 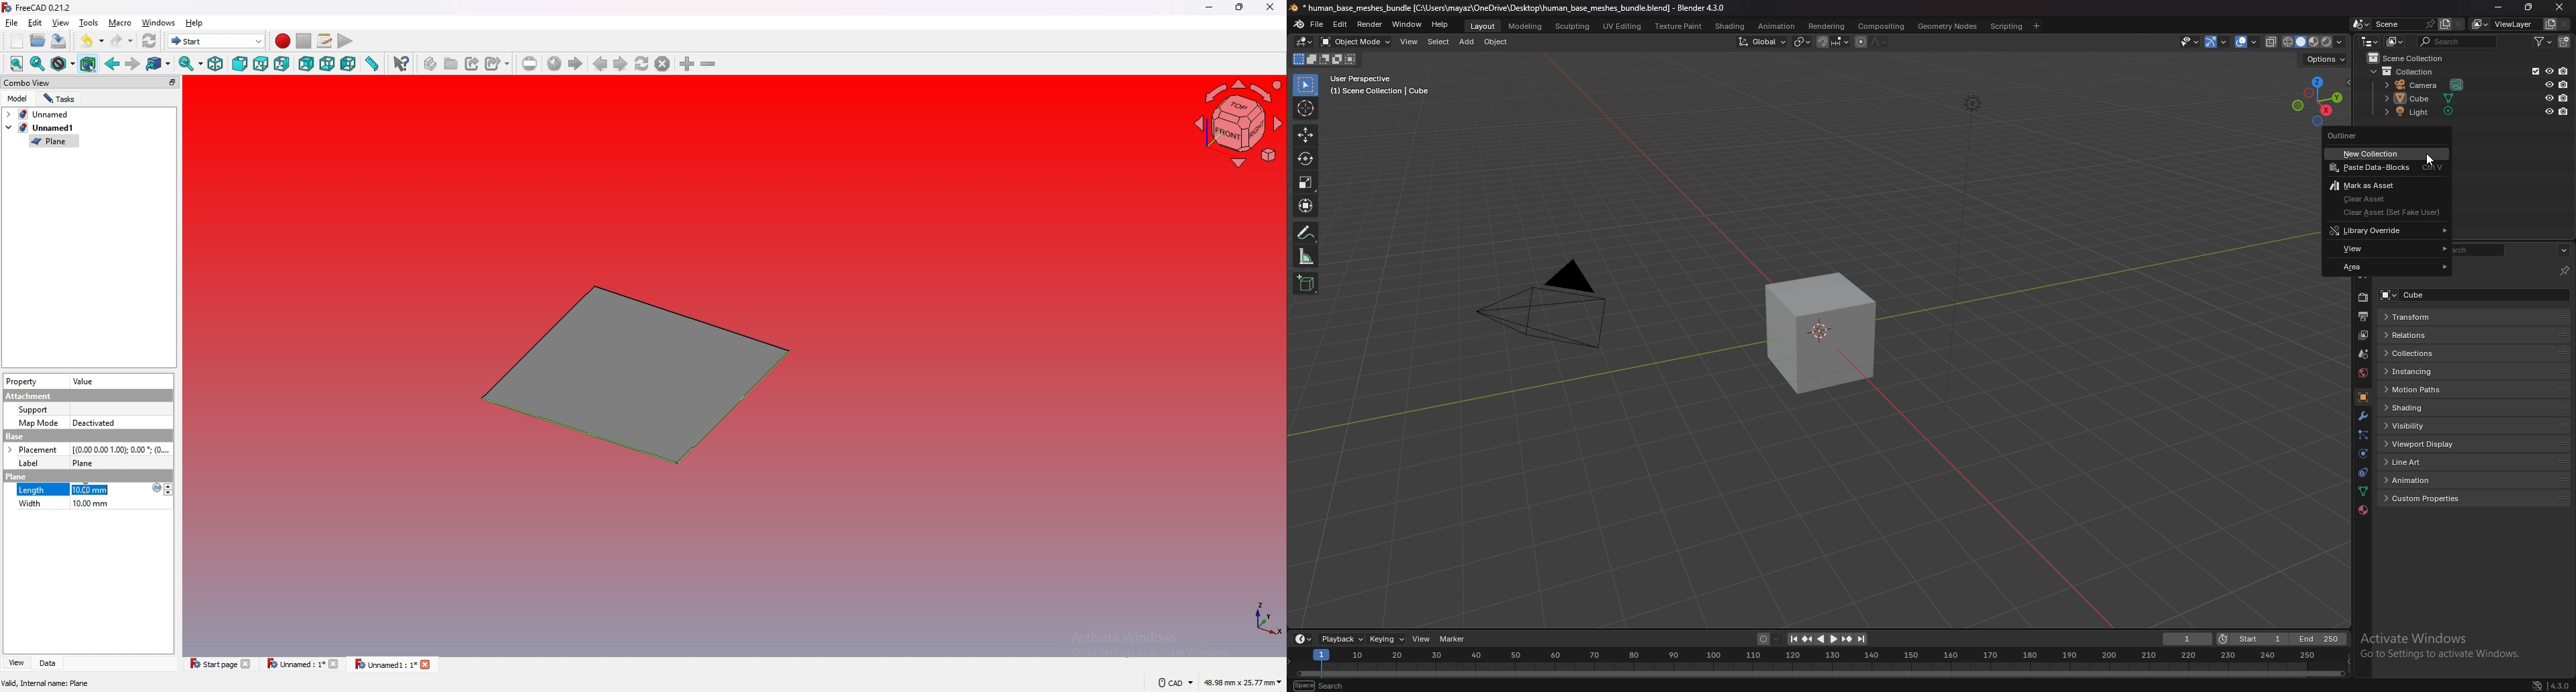 What do you see at coordinates (349, 64) in the screenshot?
I see `left` at bounding box center [349, 64].